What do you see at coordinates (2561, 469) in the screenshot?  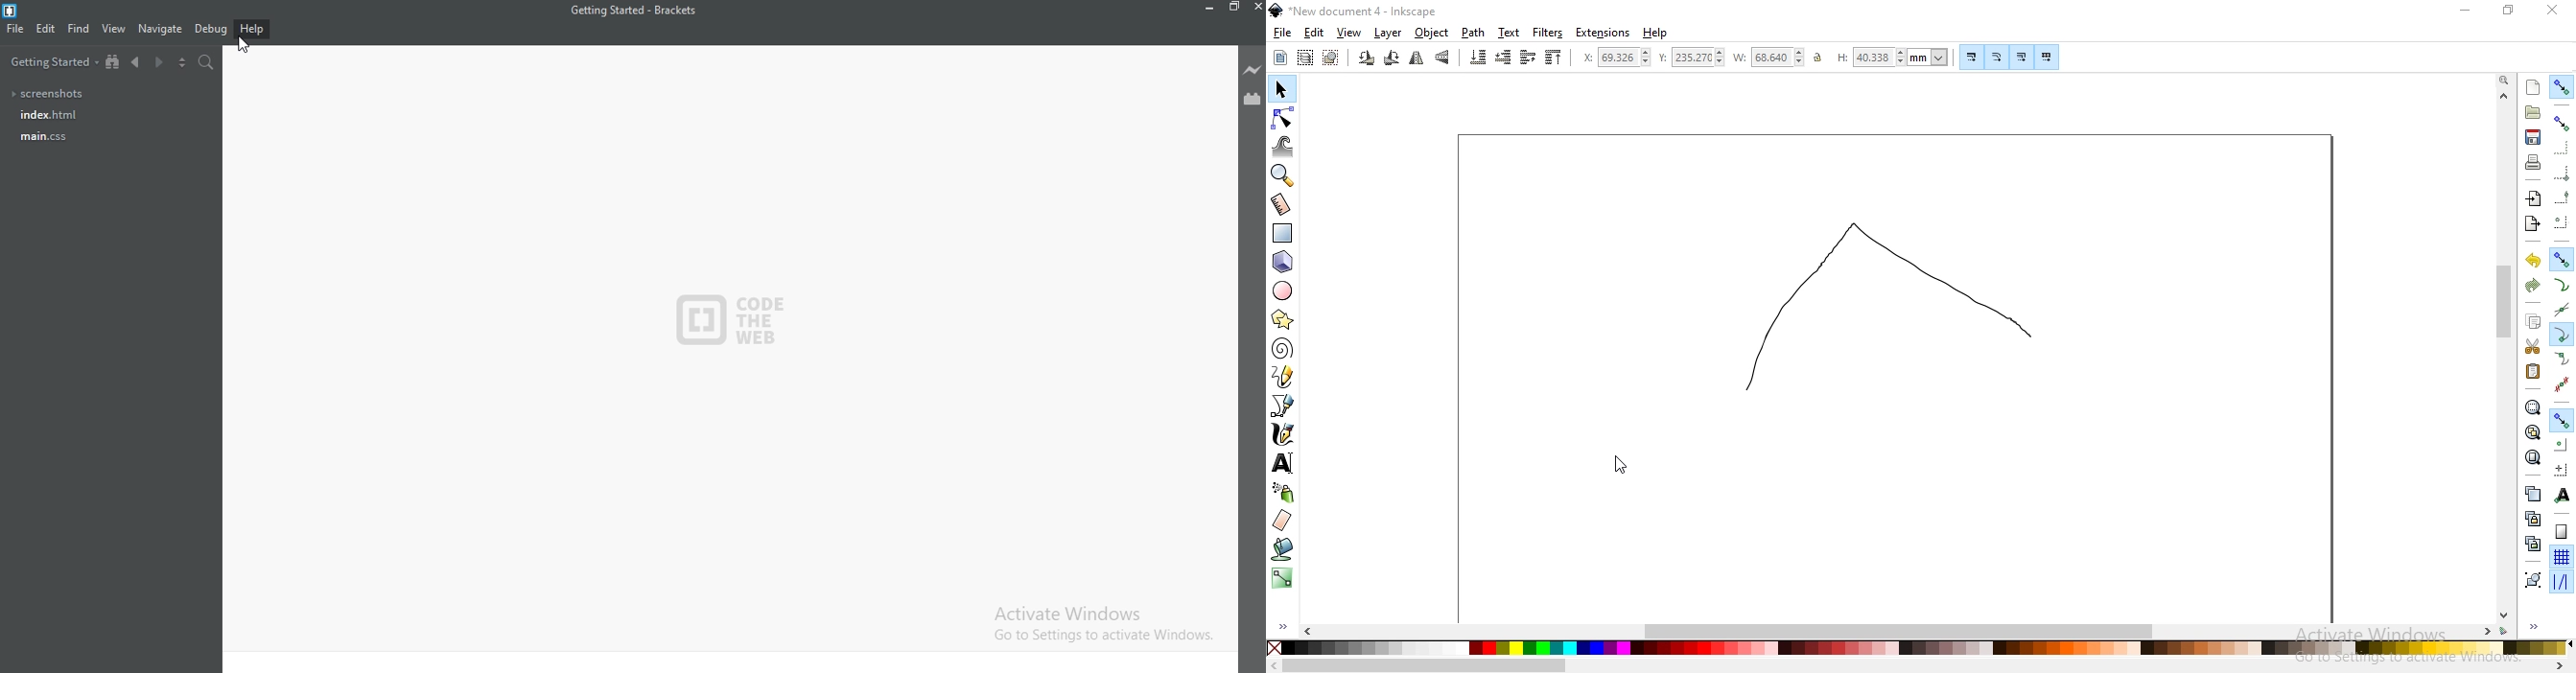 I see `snap an item's rotation center` at bounding box center [2561, 469].